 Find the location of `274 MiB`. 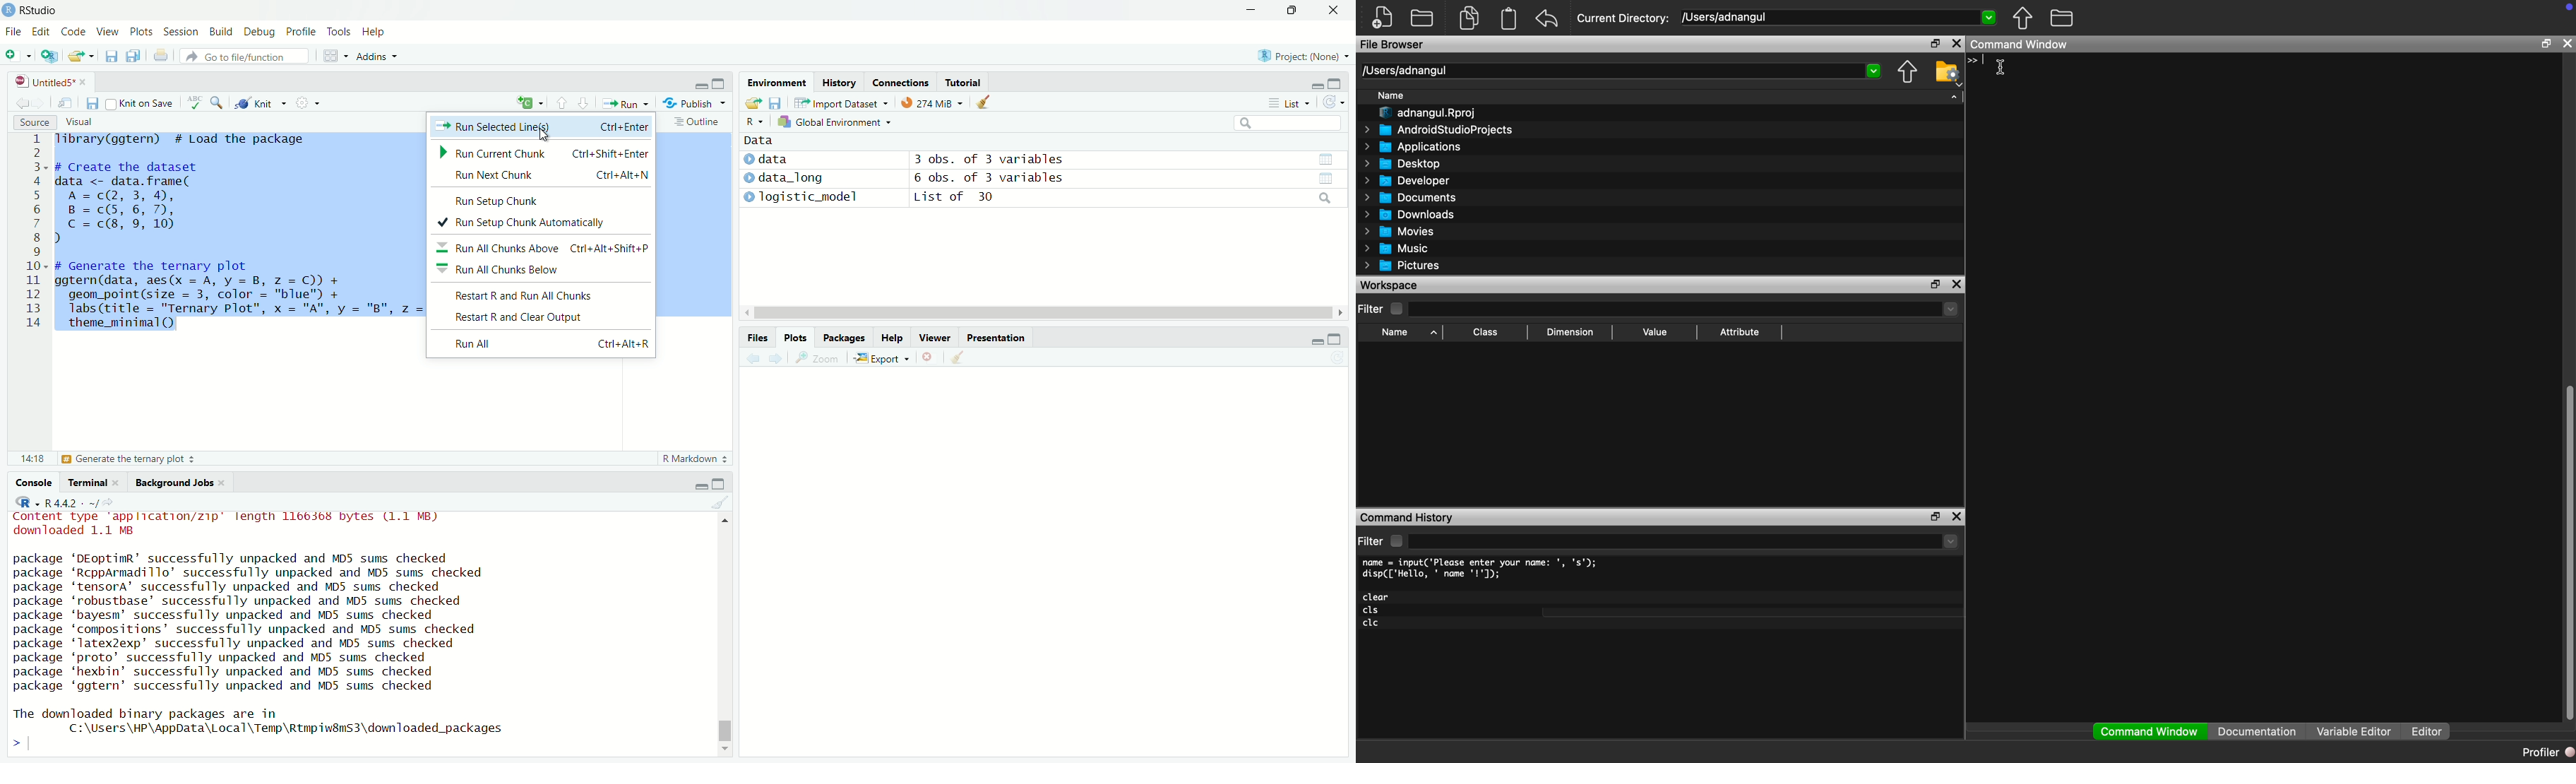

274 MiB is located at coordinates (928, 103).